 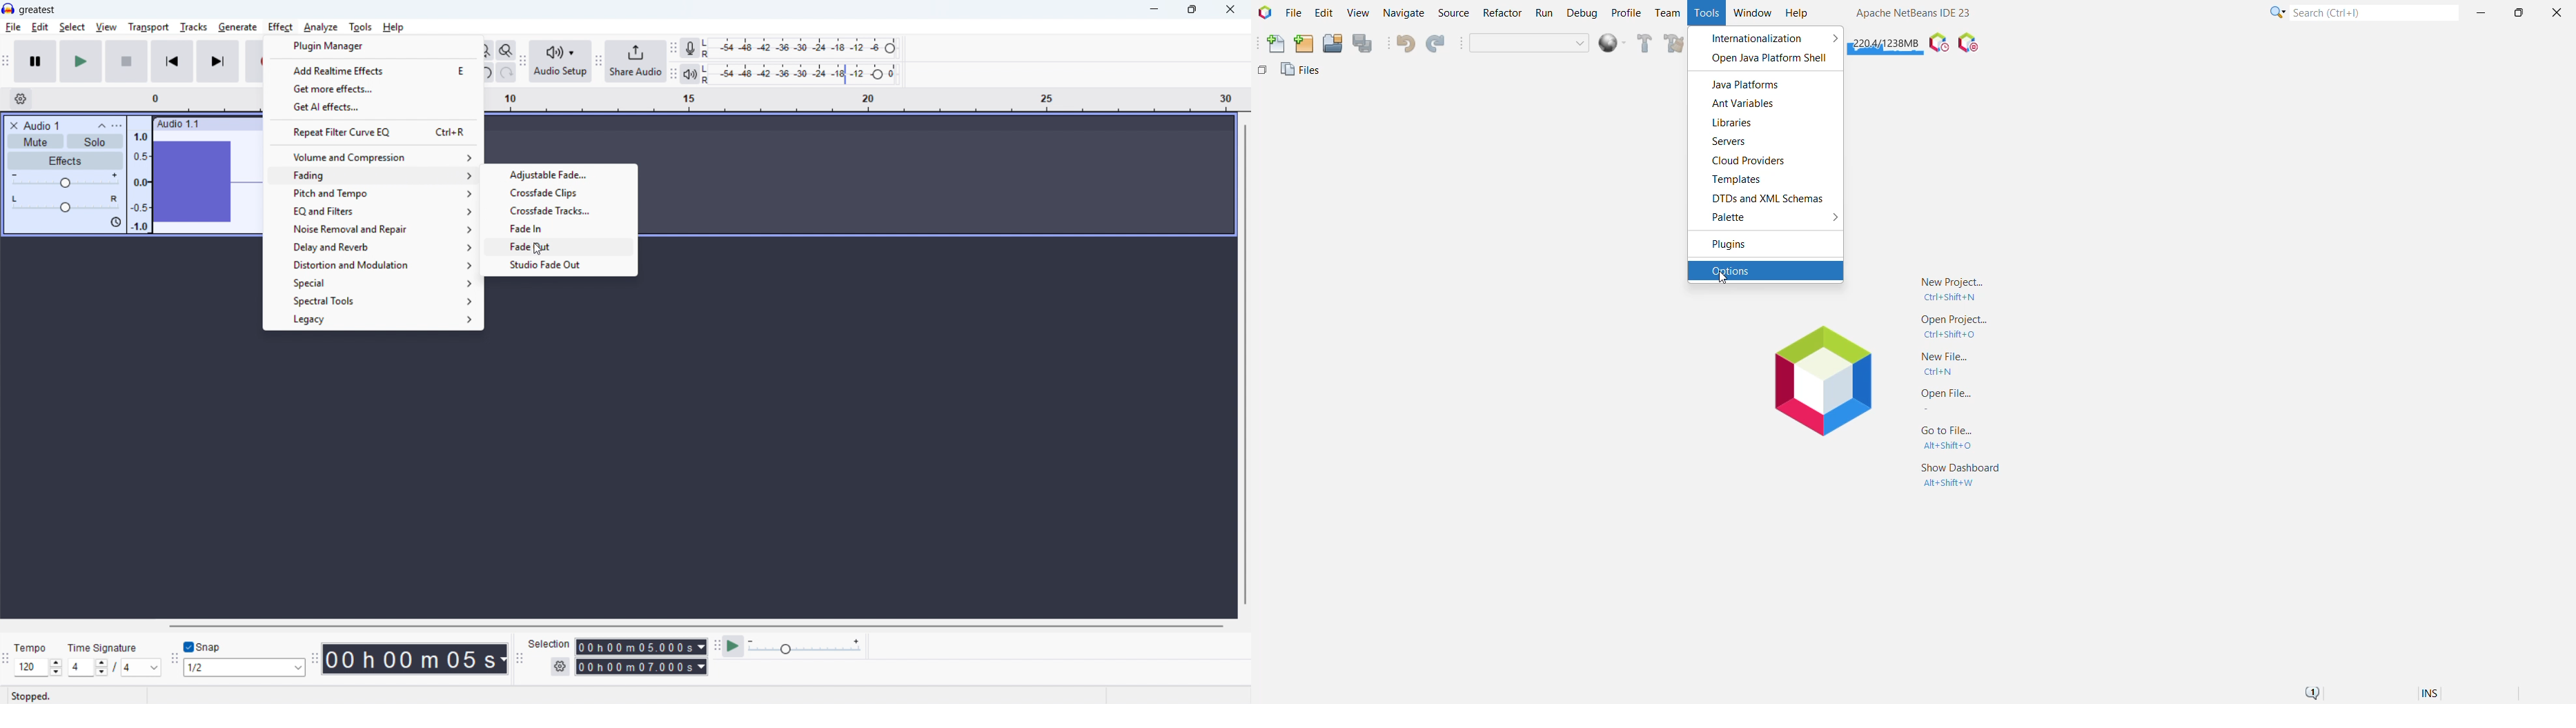 What do you see at coordinates (1752, 12) in the screenshot?
I see `Window` at bounding box center [1752, 12].